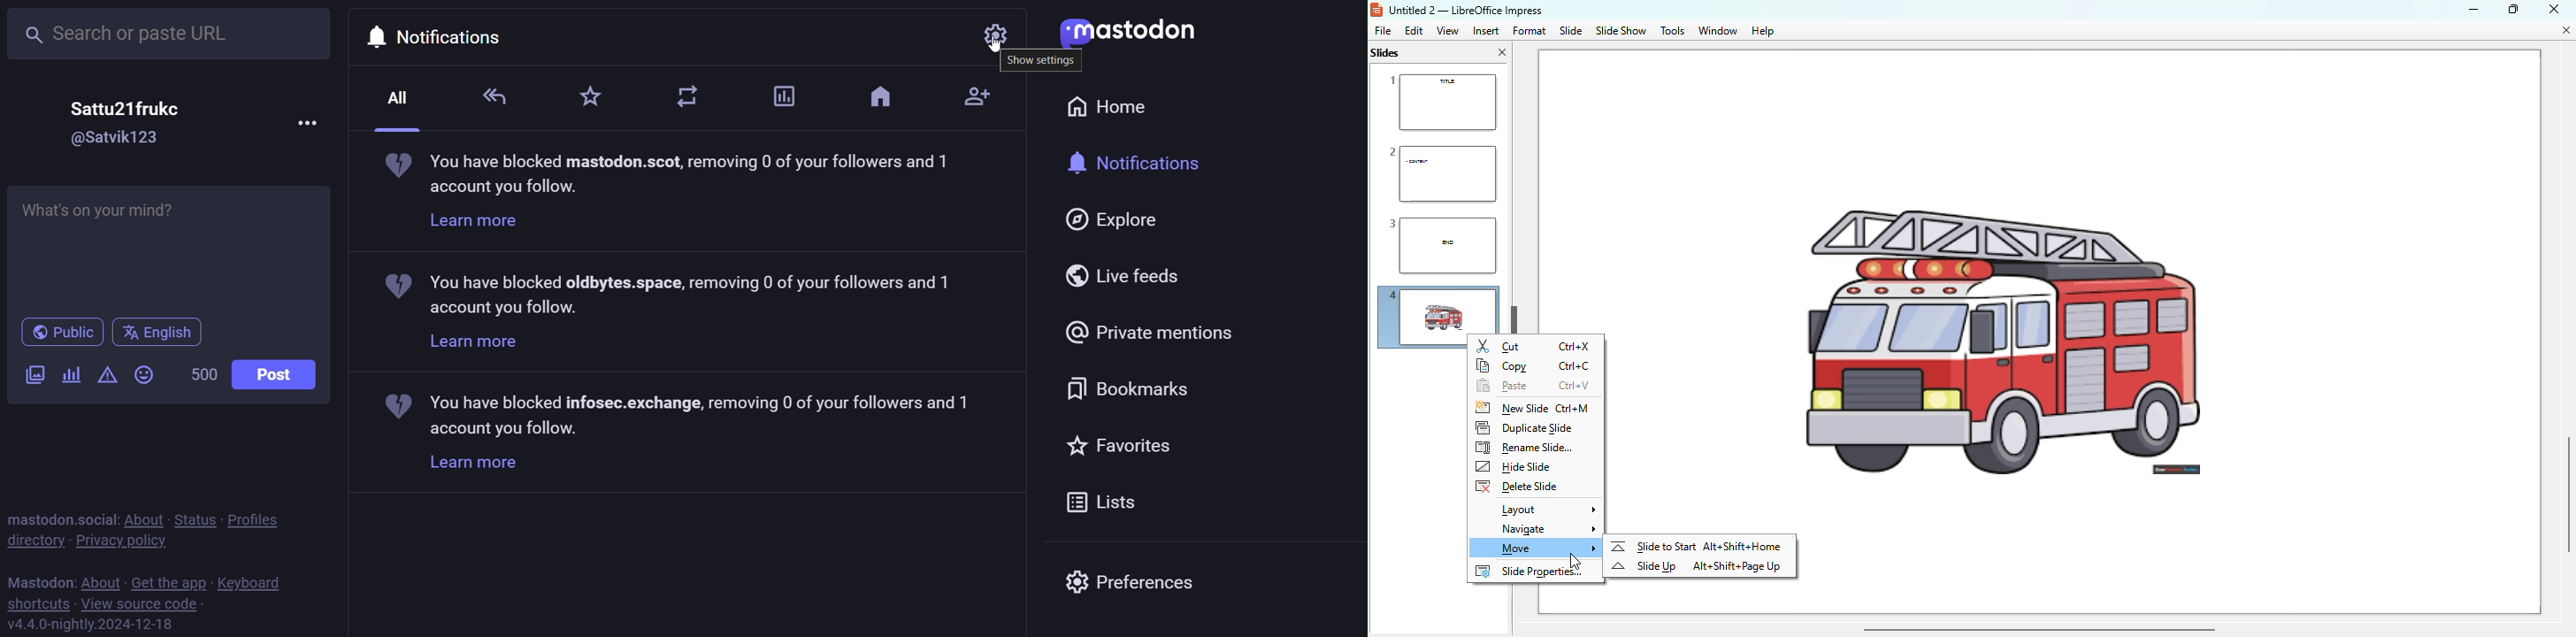 The image size is (2576, 644). I want to click on favorite, so click(1121, 444).